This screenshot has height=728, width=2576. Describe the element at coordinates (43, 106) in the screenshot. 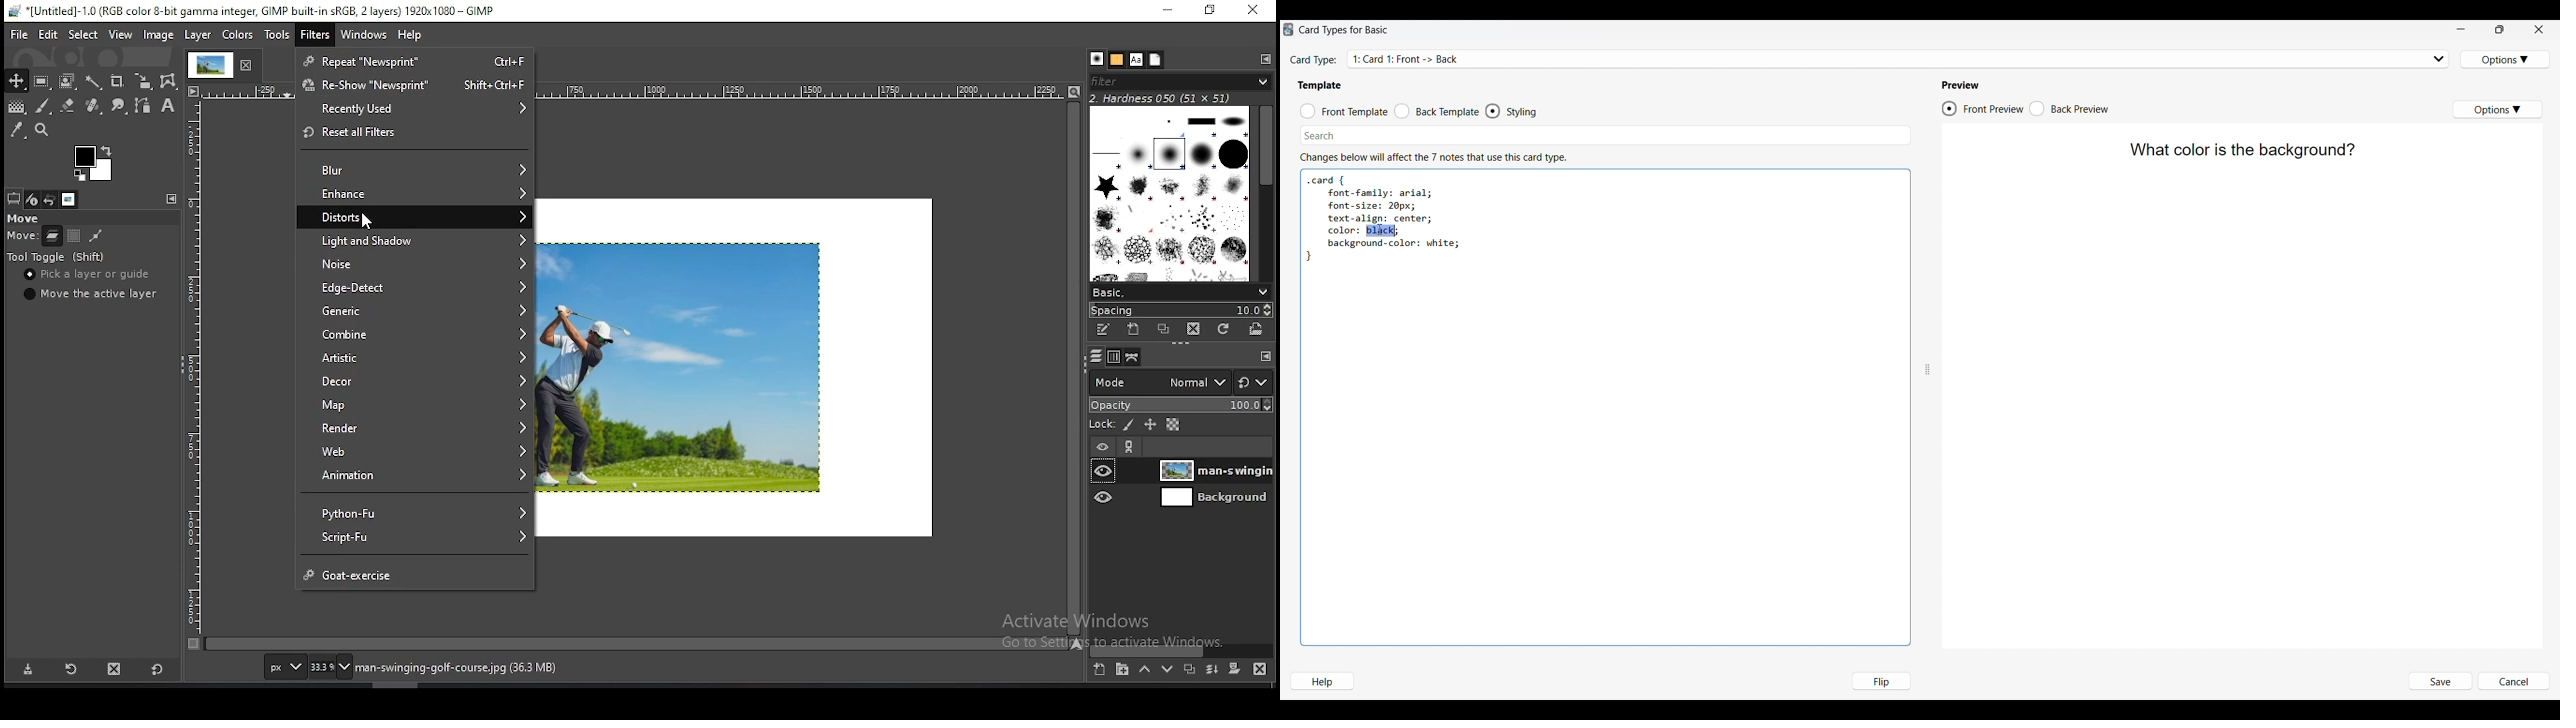

I see `paintbrush tool` at that location.